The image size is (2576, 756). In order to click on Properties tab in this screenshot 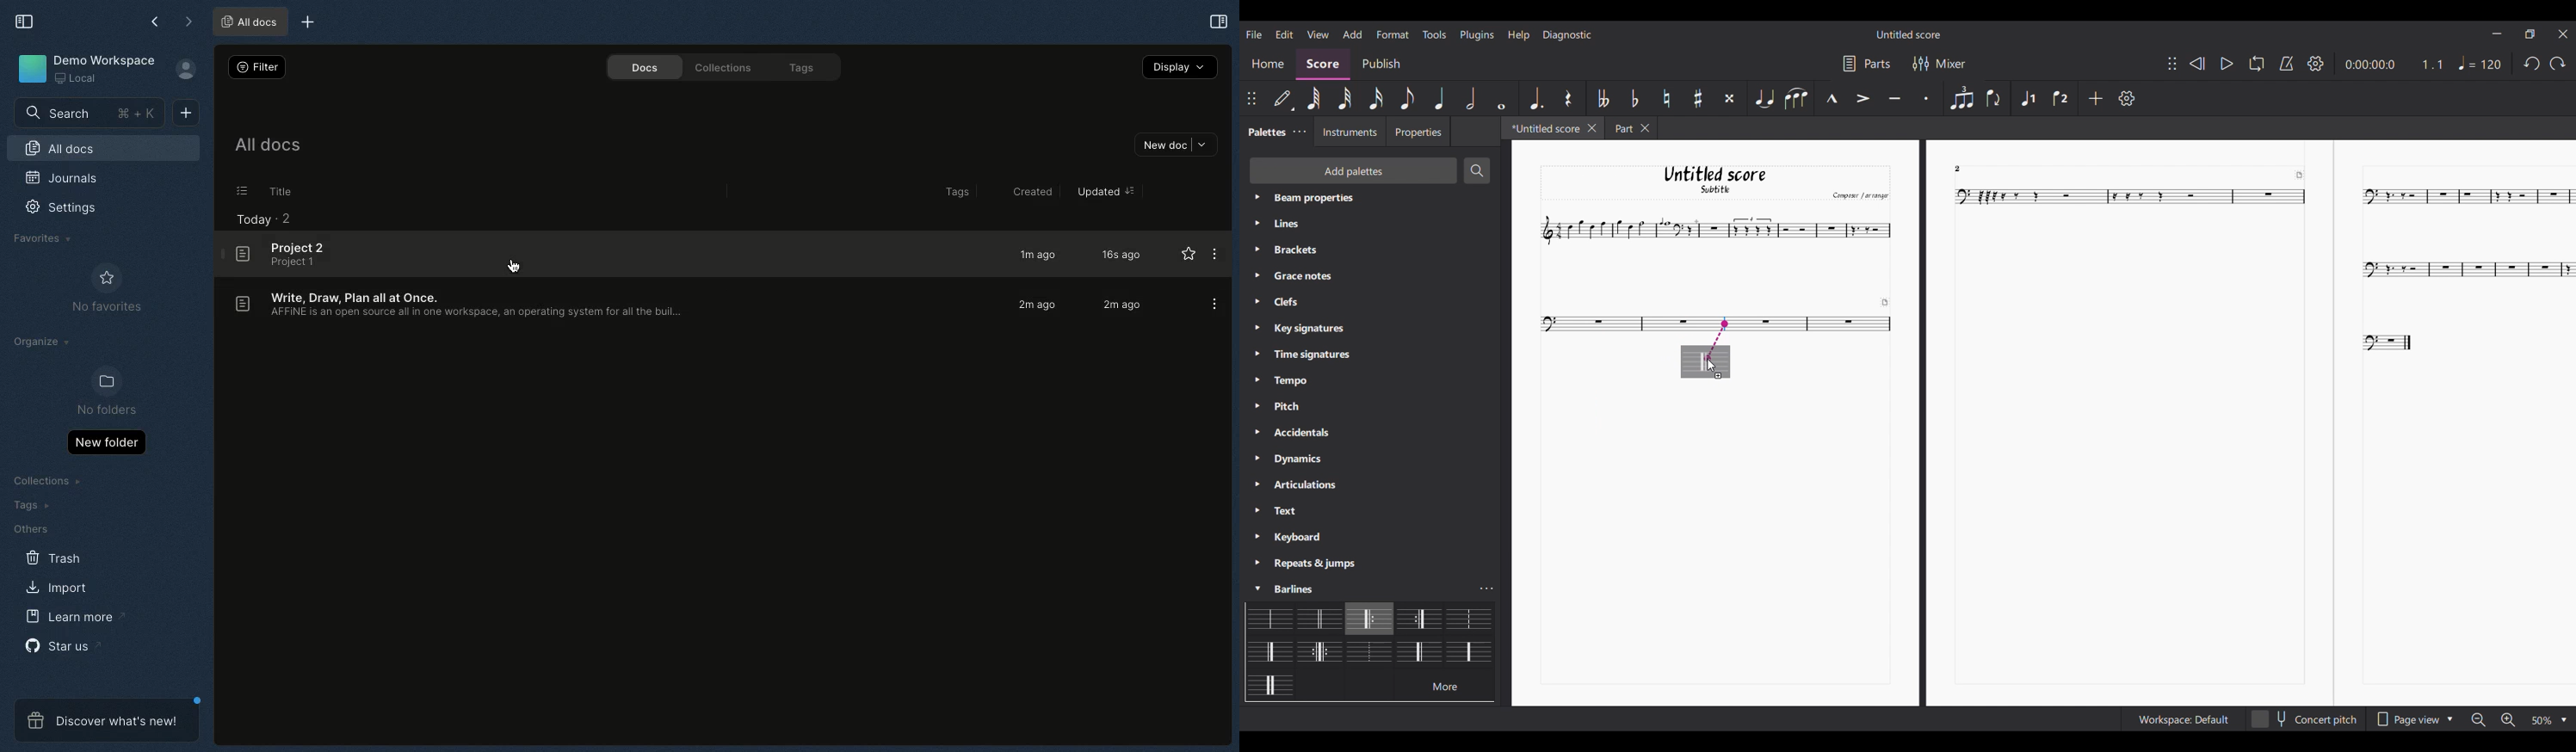, I will do `click(1418, 132)`.